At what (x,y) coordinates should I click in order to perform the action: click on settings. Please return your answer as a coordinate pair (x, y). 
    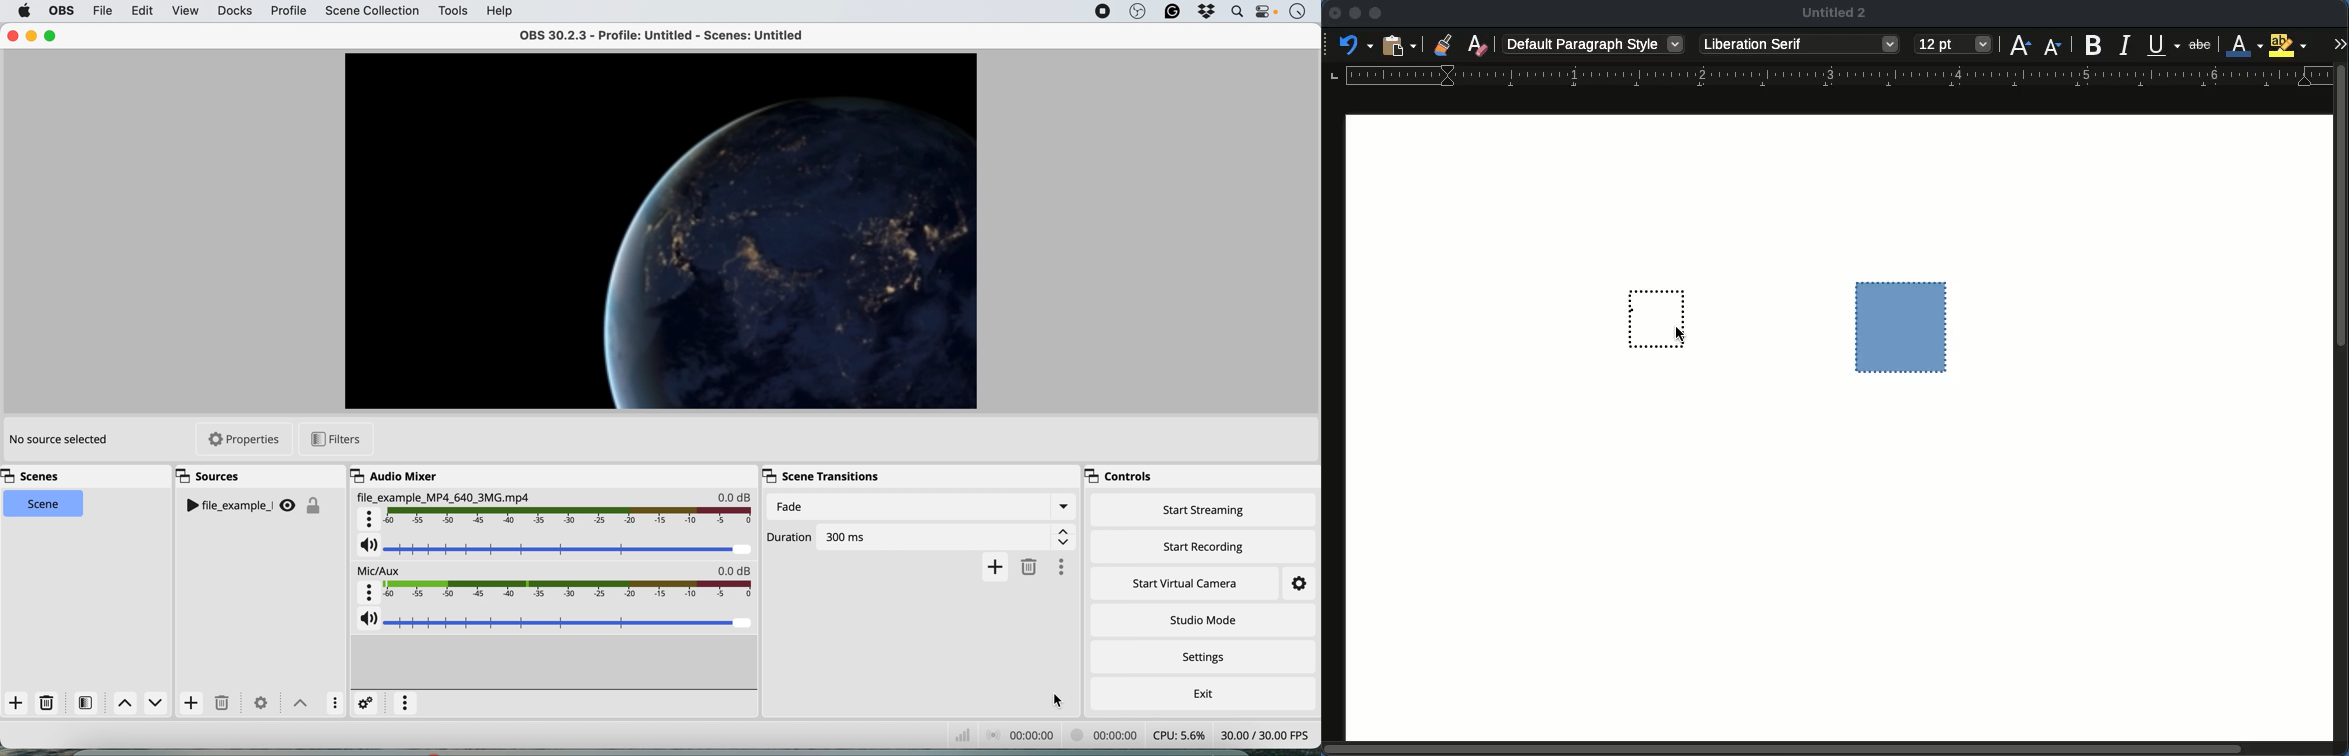
    Looking at the image, I should click on (260, 703).